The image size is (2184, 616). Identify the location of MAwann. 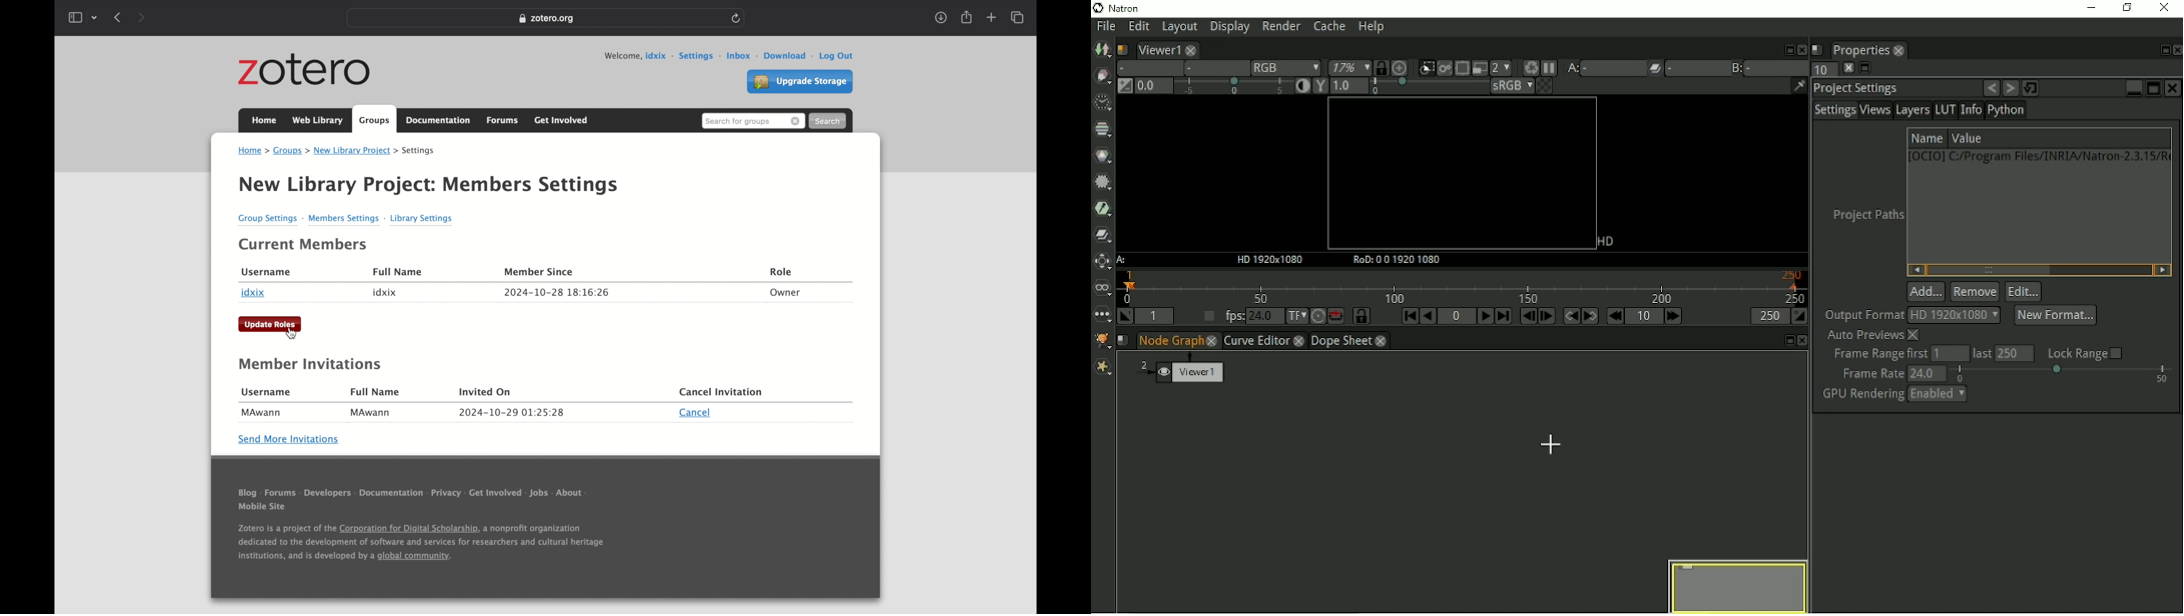
(262, 413).